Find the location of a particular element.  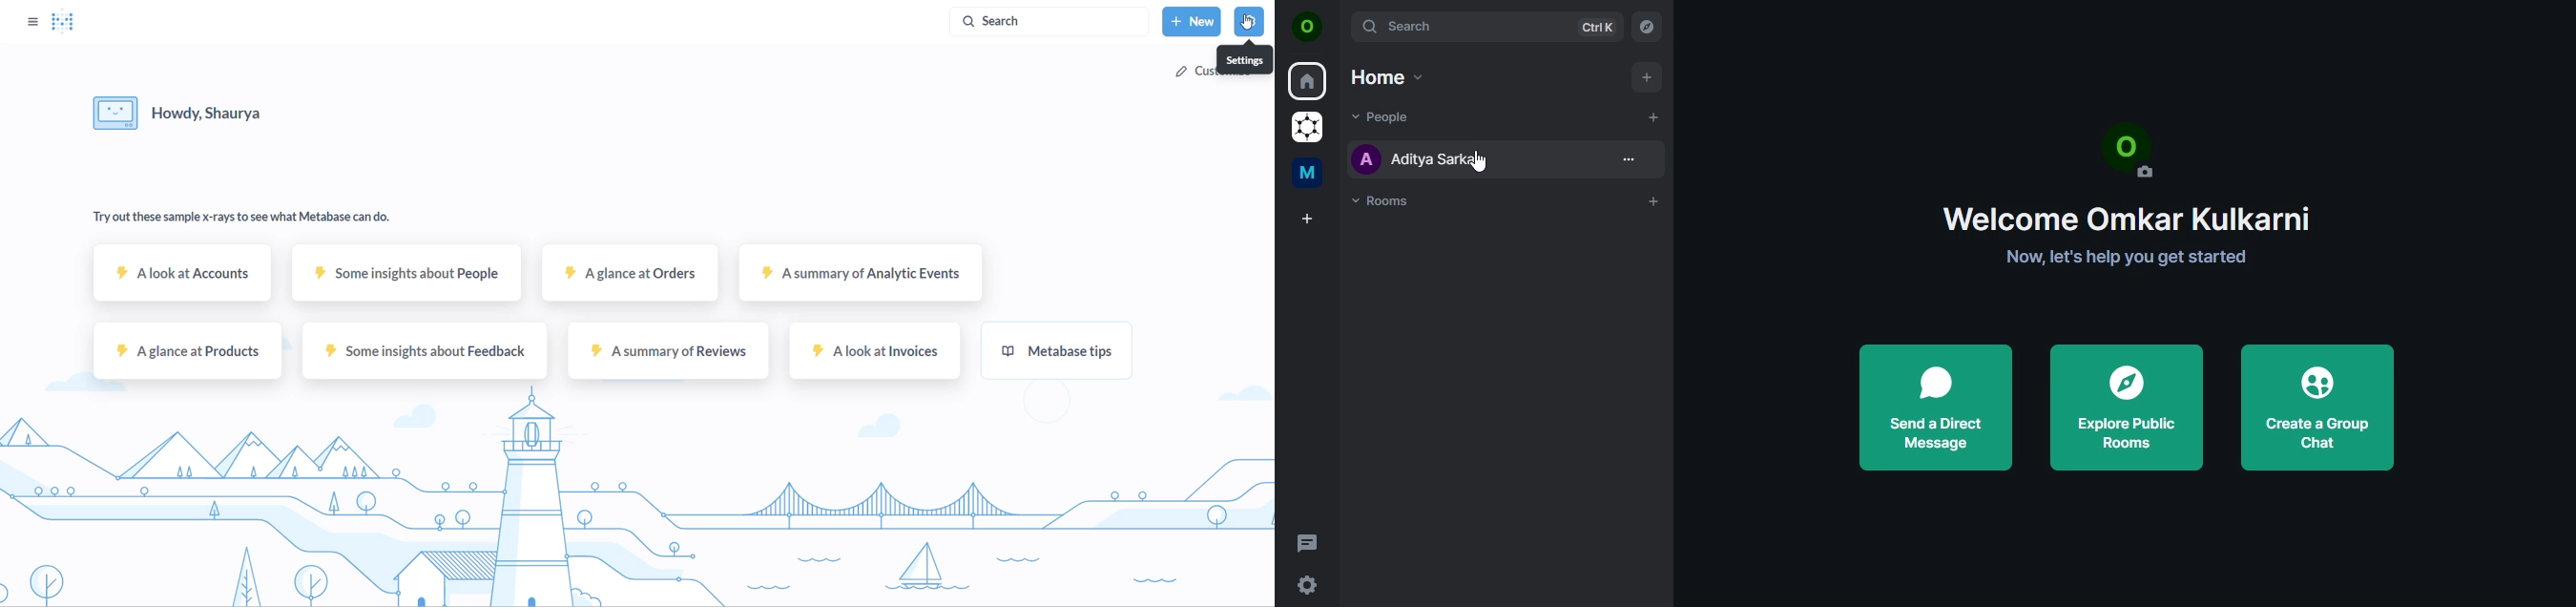

rooms is located at coordinates (1383, 203).